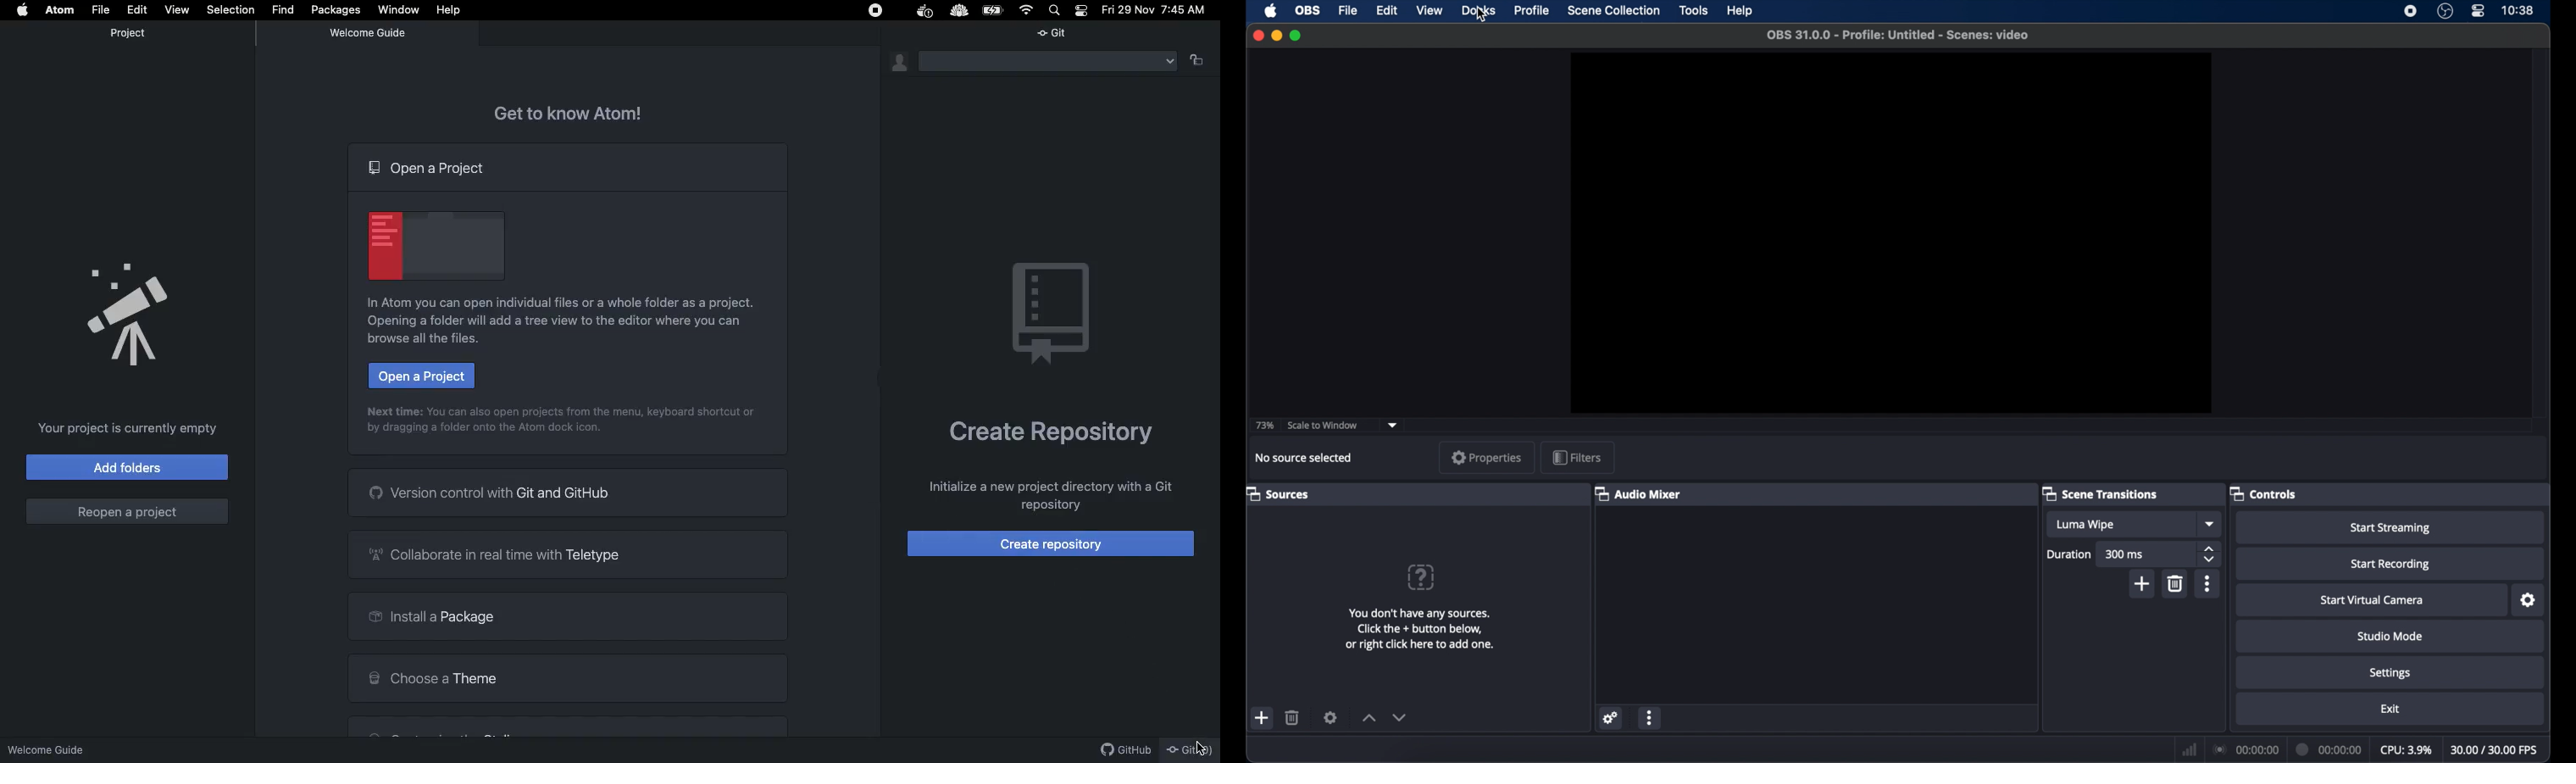 The image size is (2576, 784). Describe the element at coordinates (2518, 9) in the screenshot. I see `10:38` at that location.